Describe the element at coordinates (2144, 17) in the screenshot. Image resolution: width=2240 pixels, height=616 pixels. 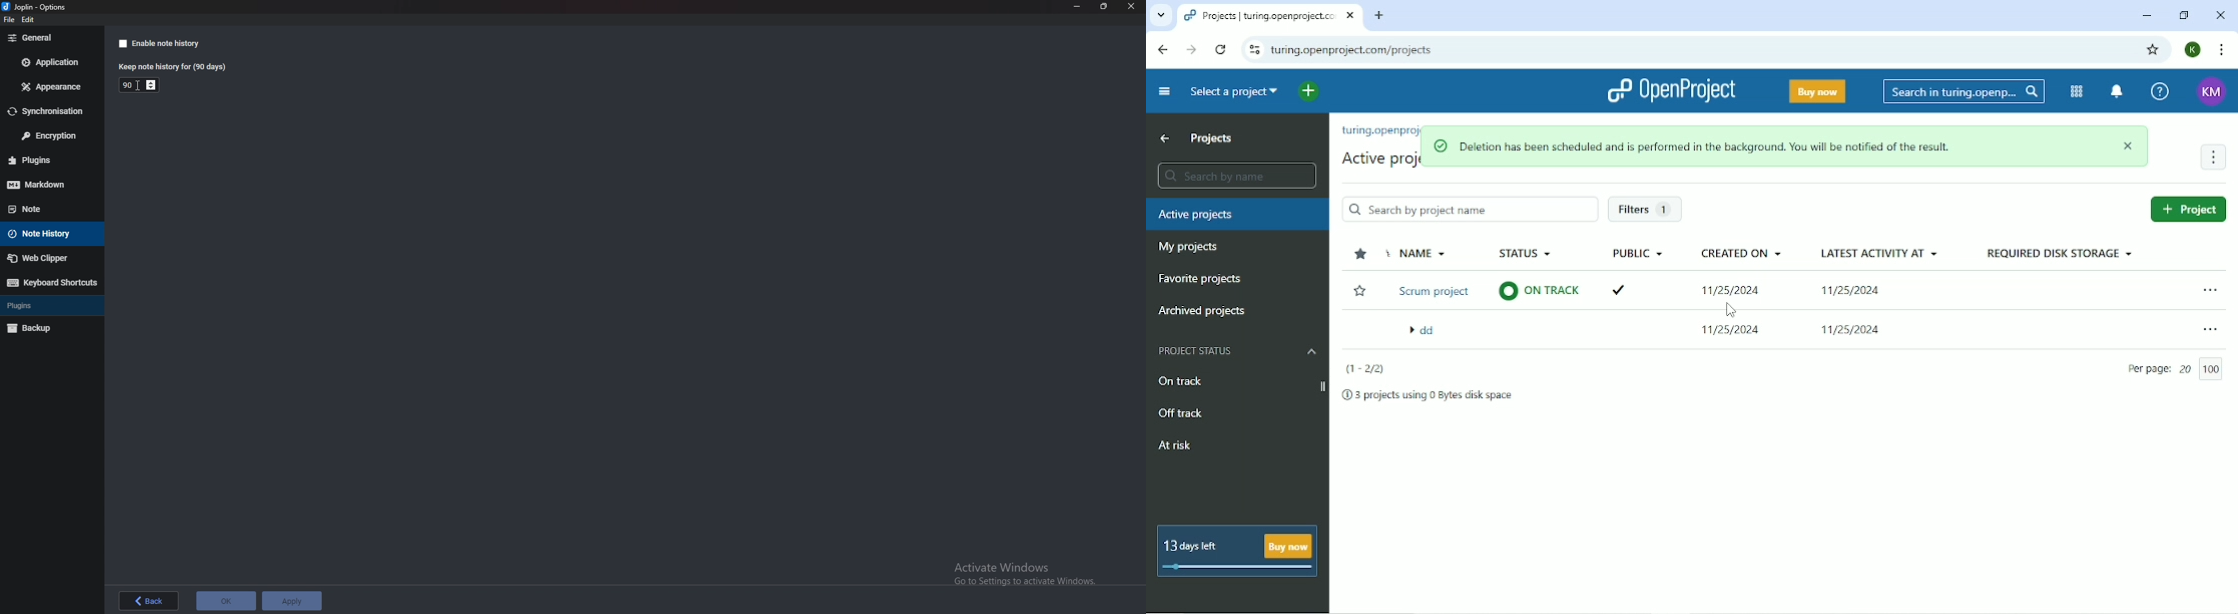
I see `Minimize` at that location.